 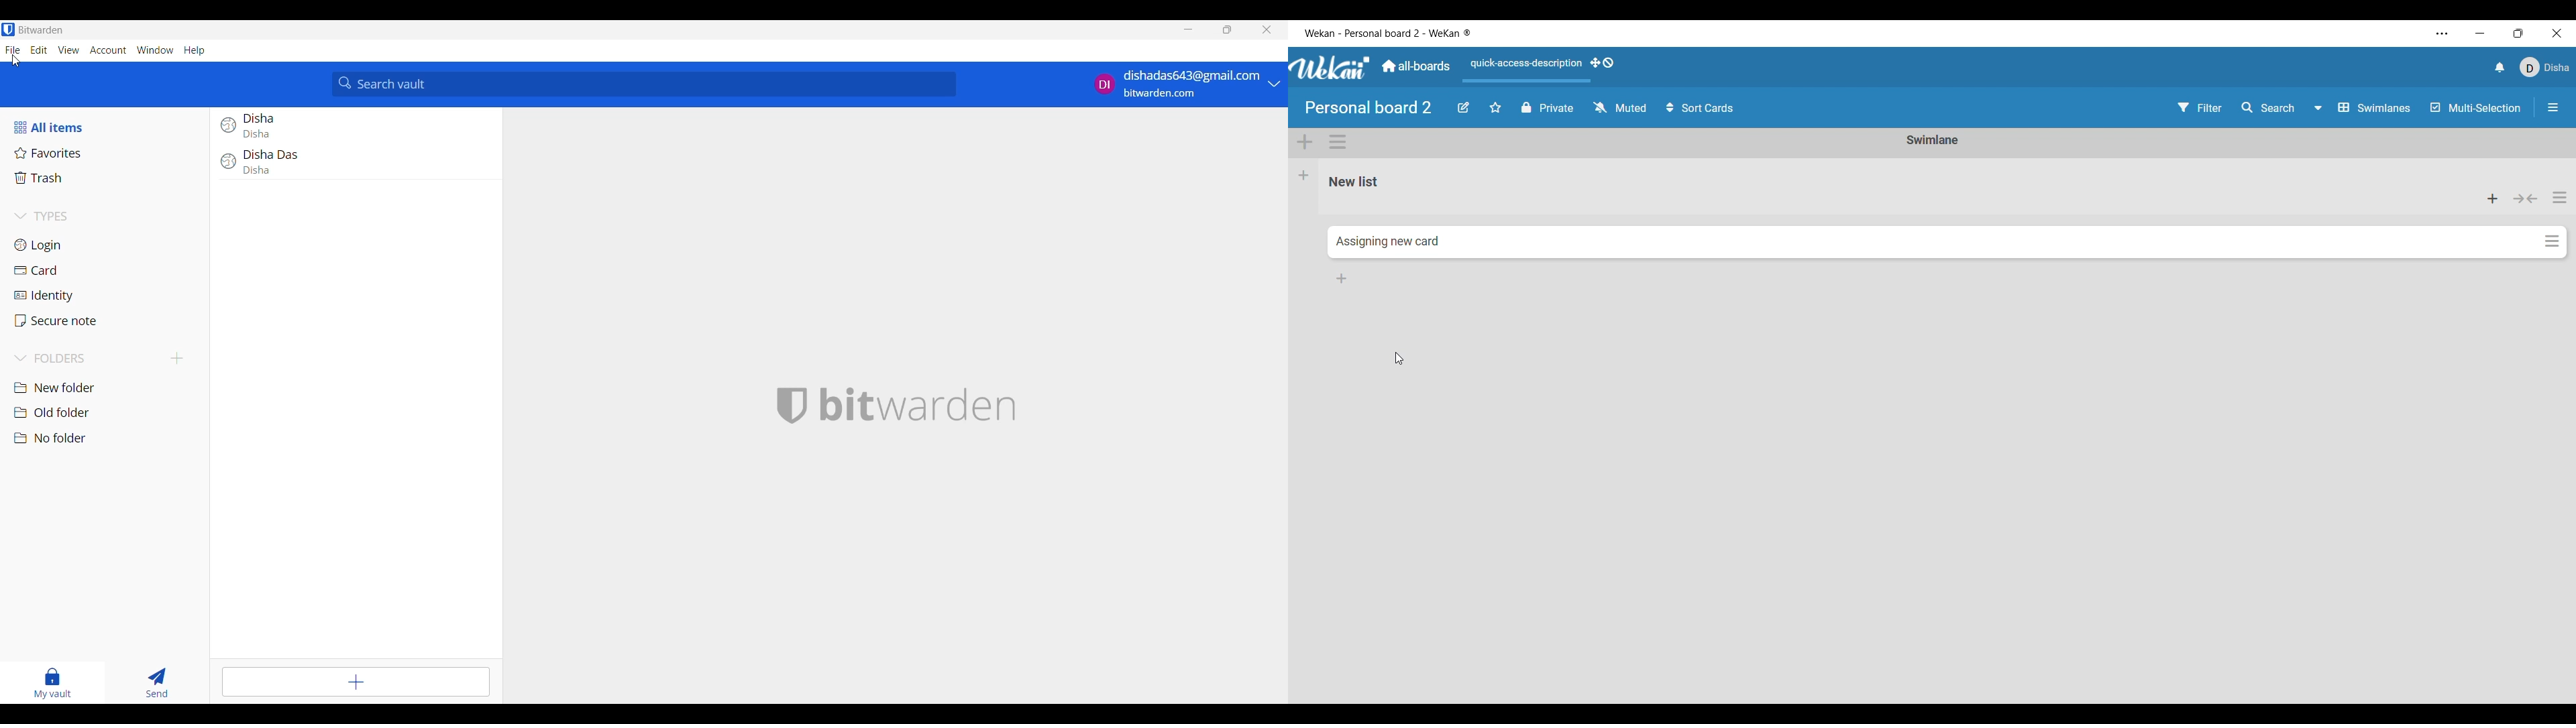 I want to click on Edit menu, so click(x=40, y=50).